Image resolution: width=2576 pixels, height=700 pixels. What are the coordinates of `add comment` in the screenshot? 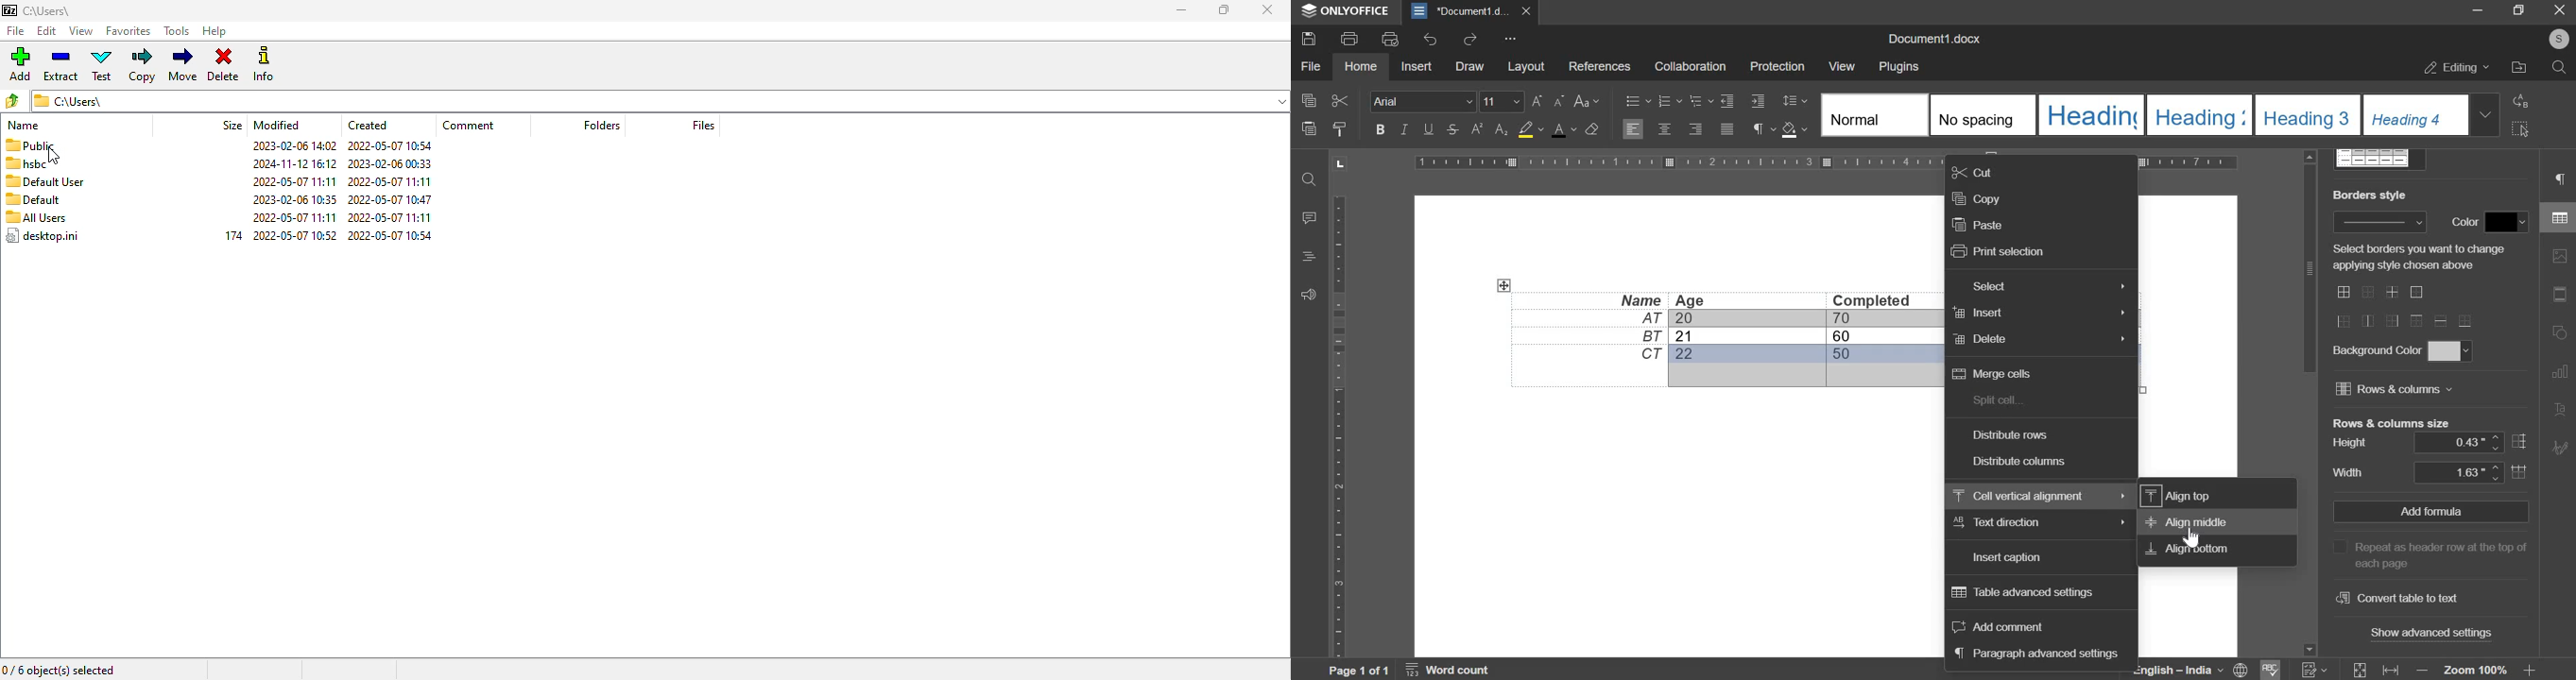 It's located at (1997, 625).